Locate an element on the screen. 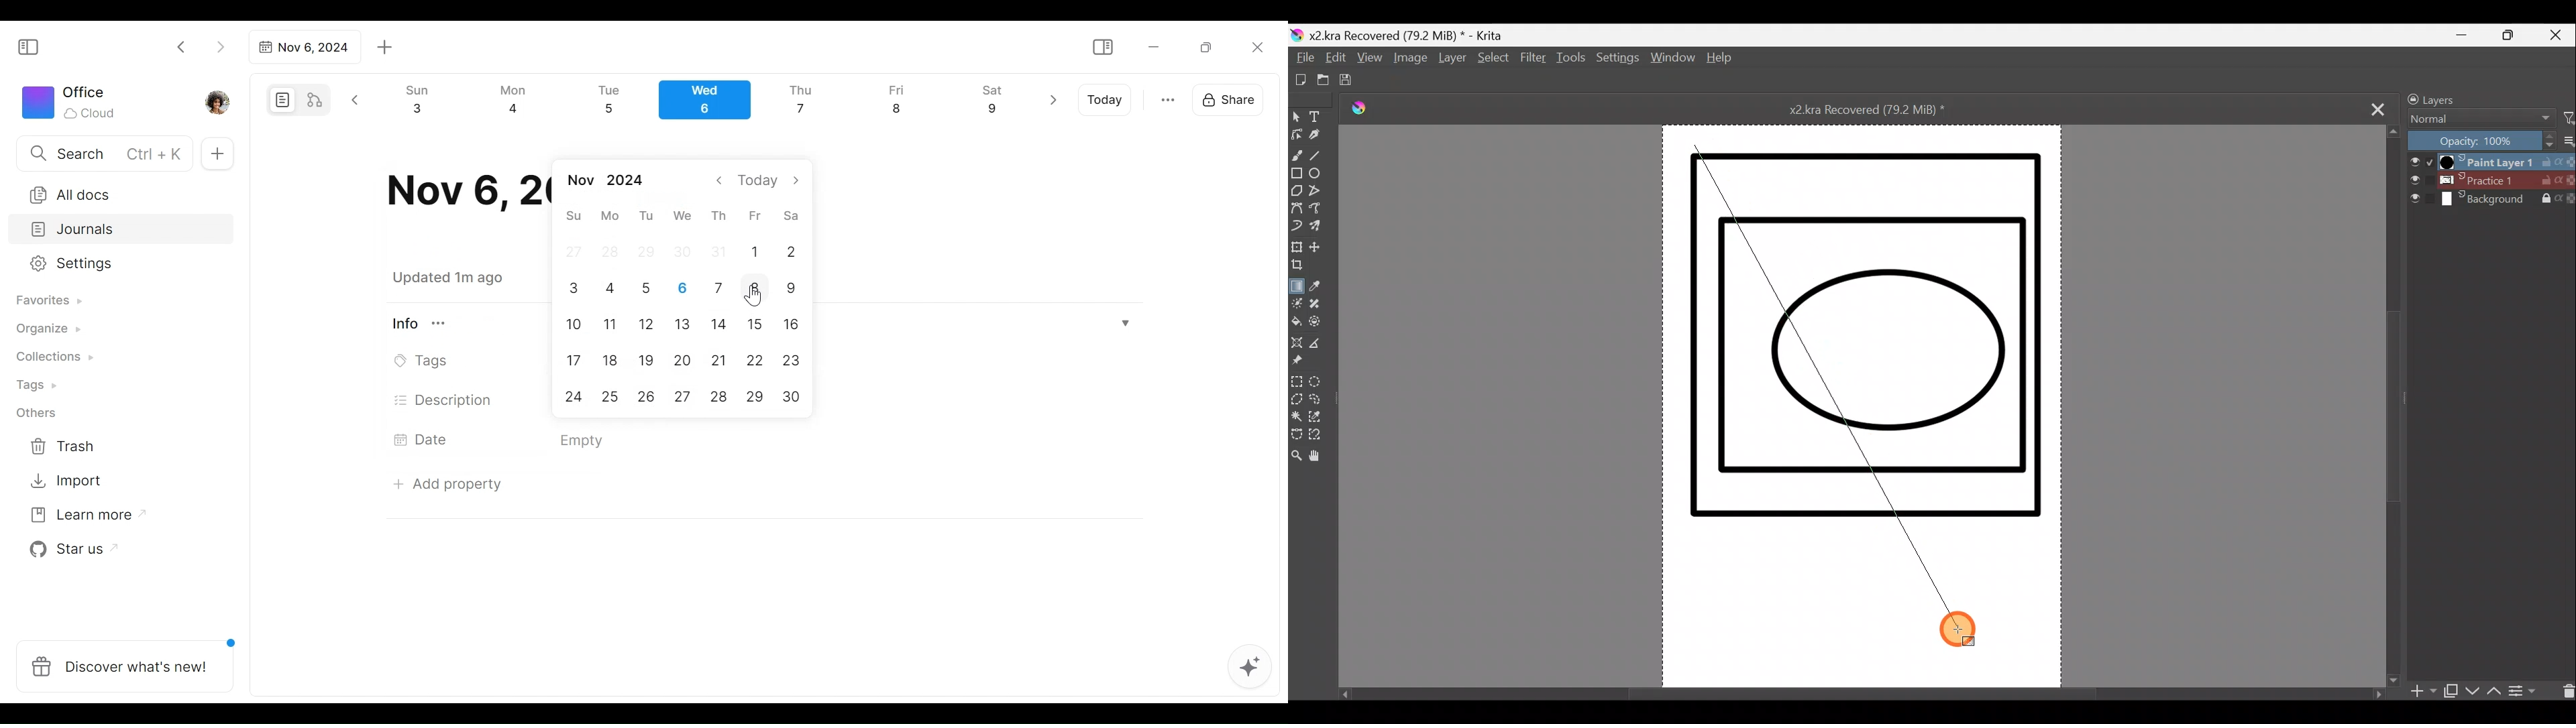  Learn more is located at coordinates (81, 518).